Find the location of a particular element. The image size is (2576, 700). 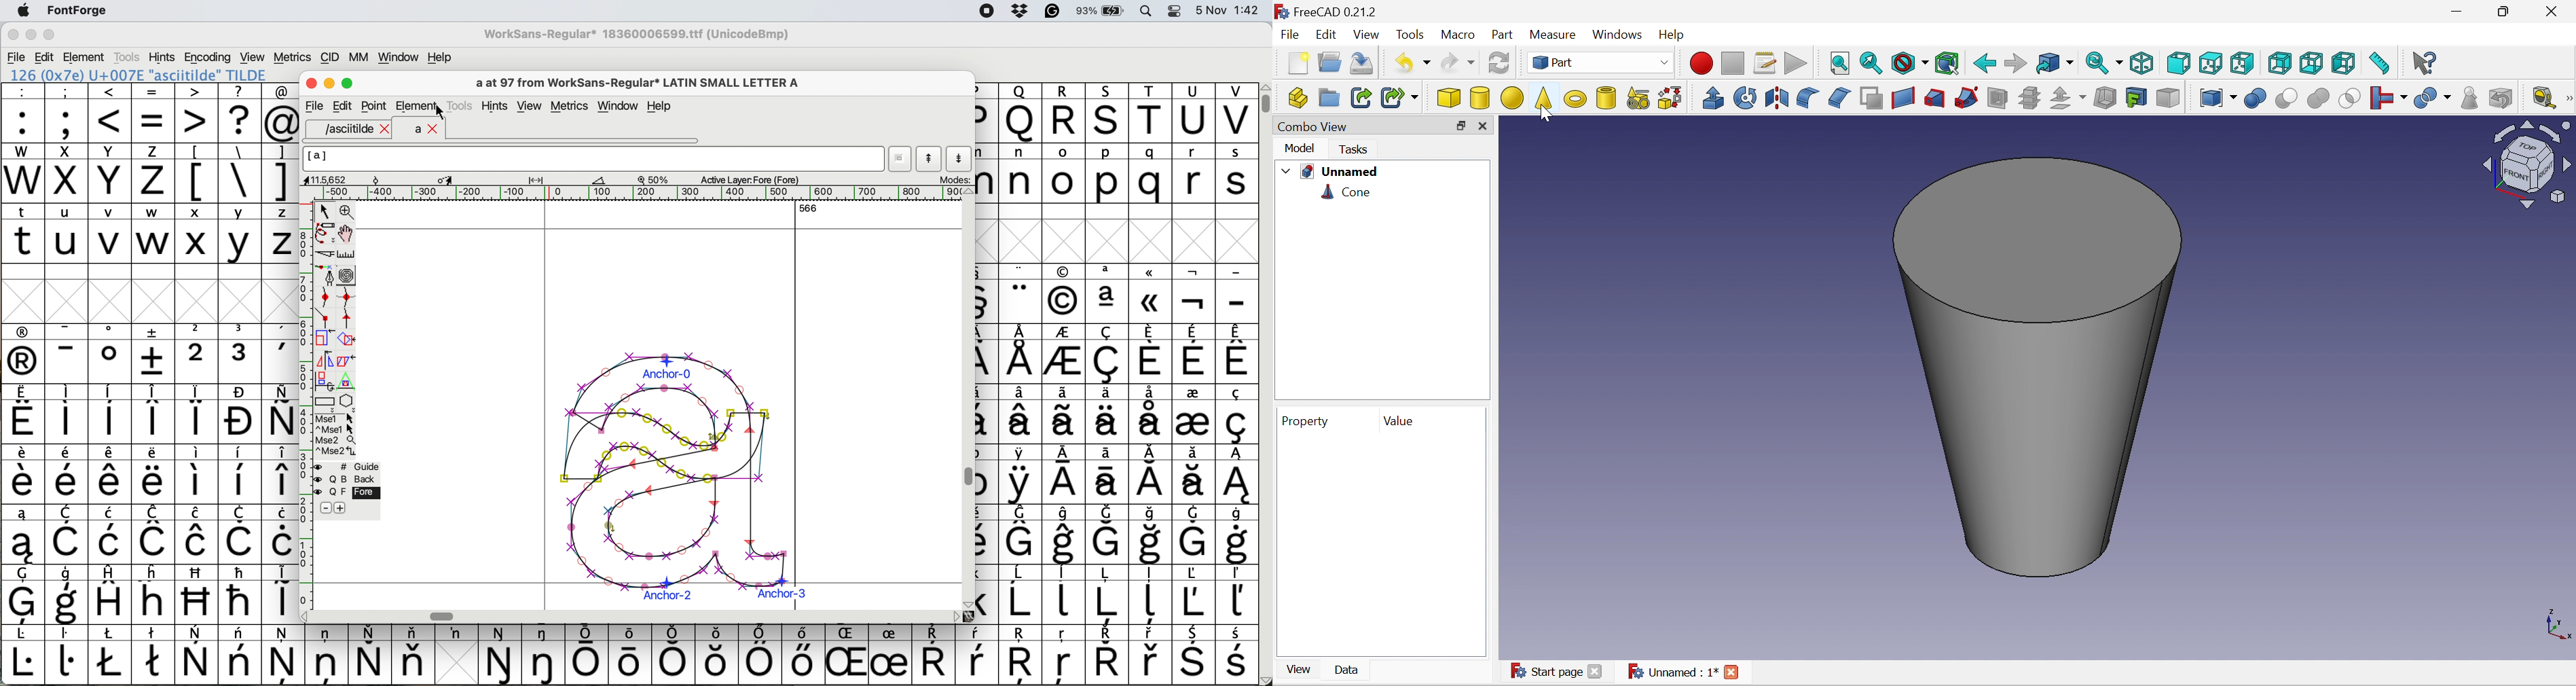

Create tube is located at coordinates (1607, 98).